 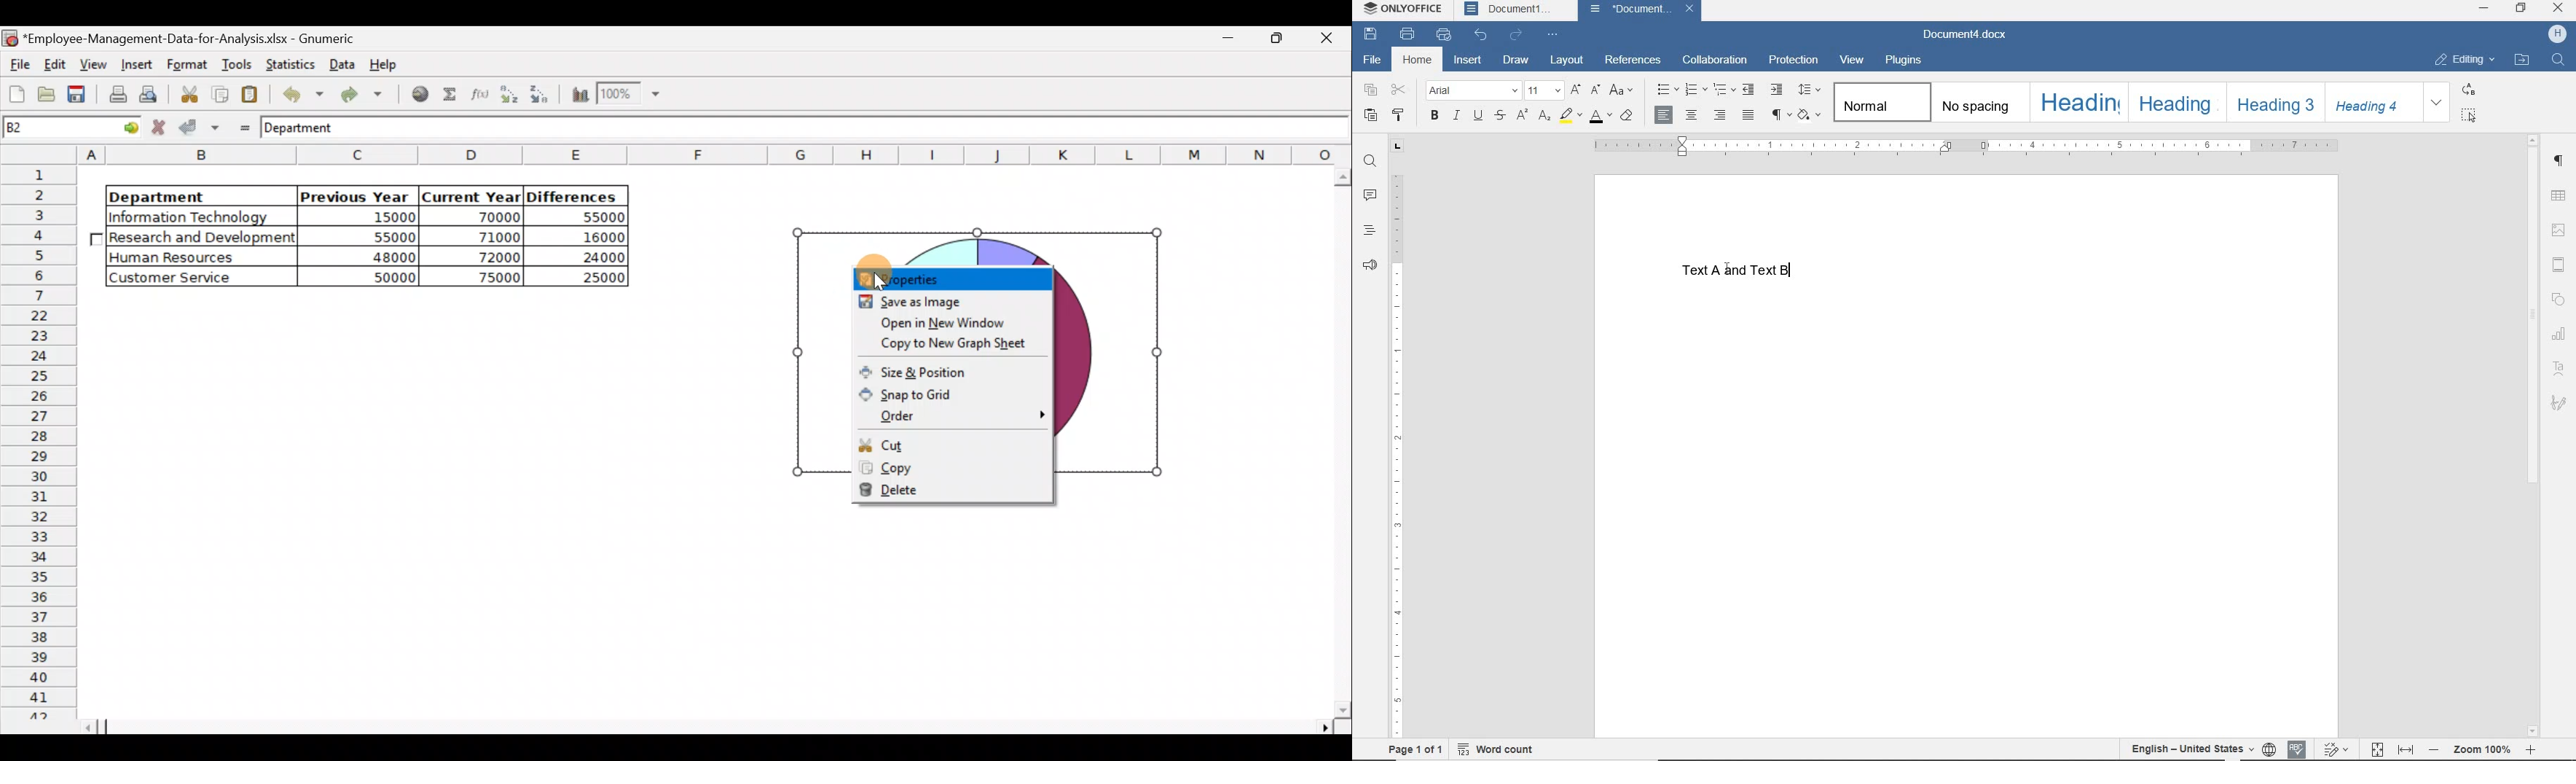 What do you see at coordinates (199, 128) in the screenshot?
I see `Accept change` at bounding box center [199, 128].